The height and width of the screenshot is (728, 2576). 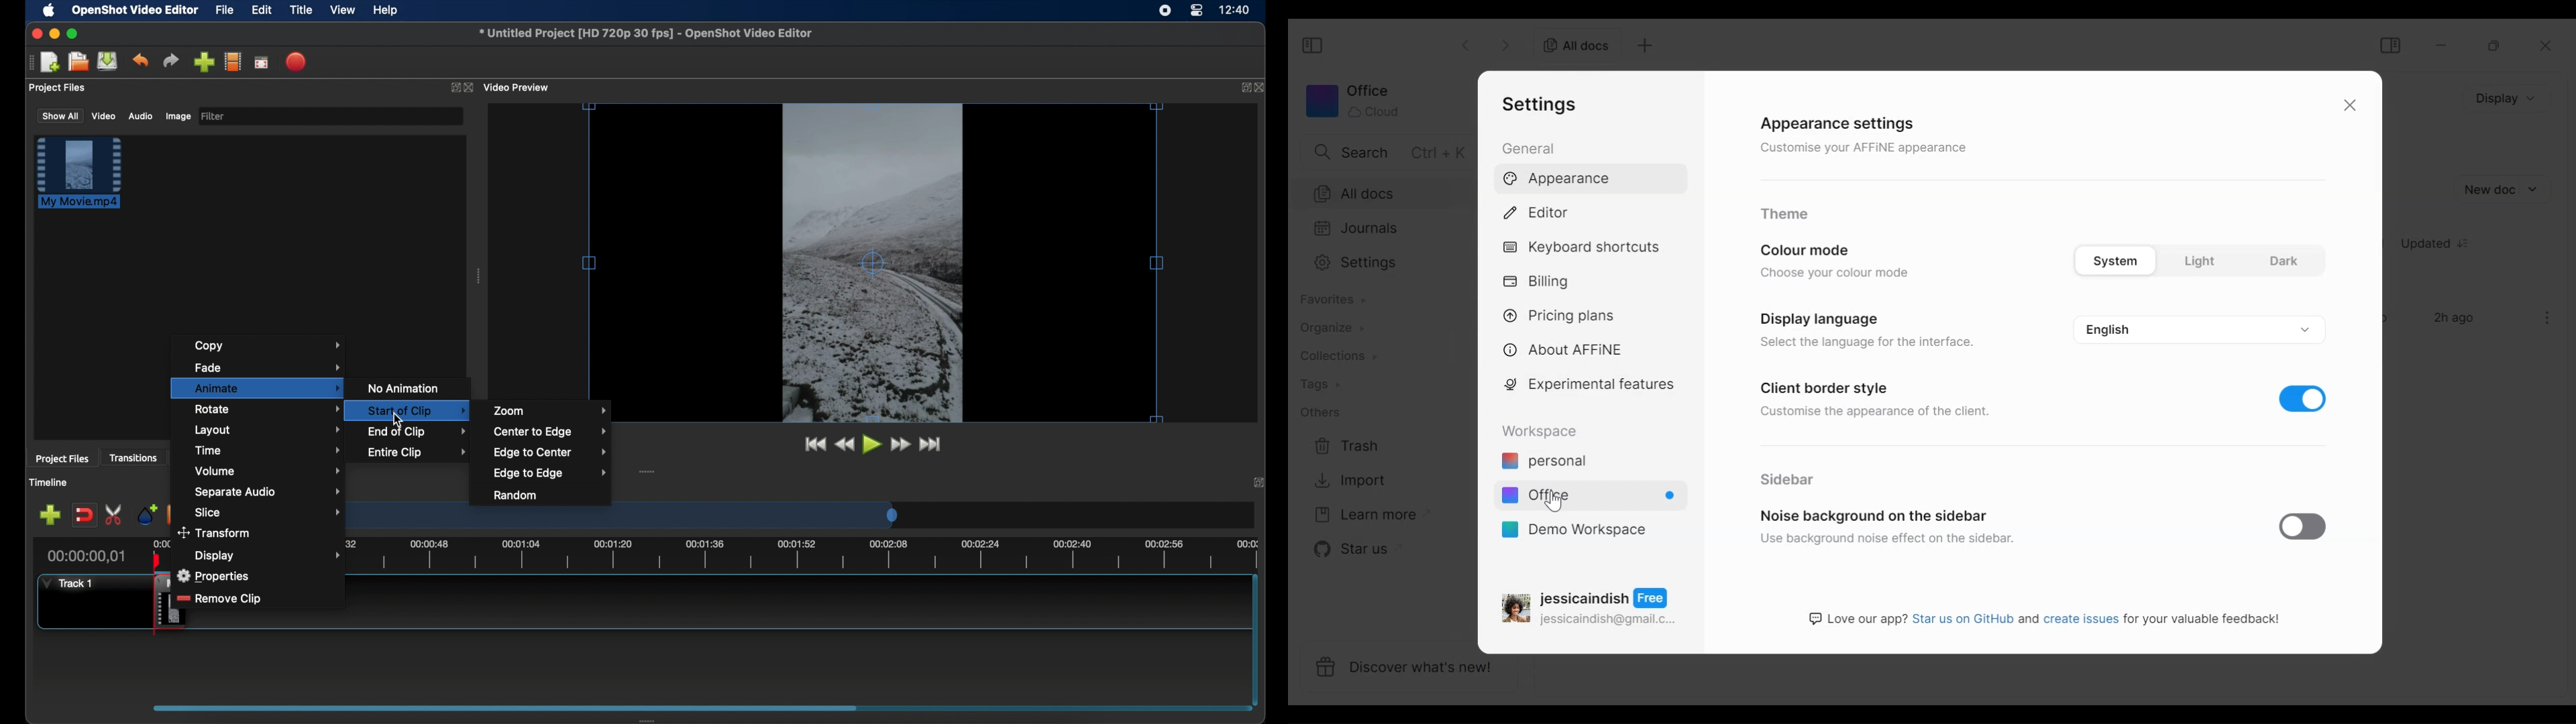 What do you see at coordinates (1588, 497) in the screenshot?
I see `Workspace in the AFFiNE` at bounding box center [1588, 497].